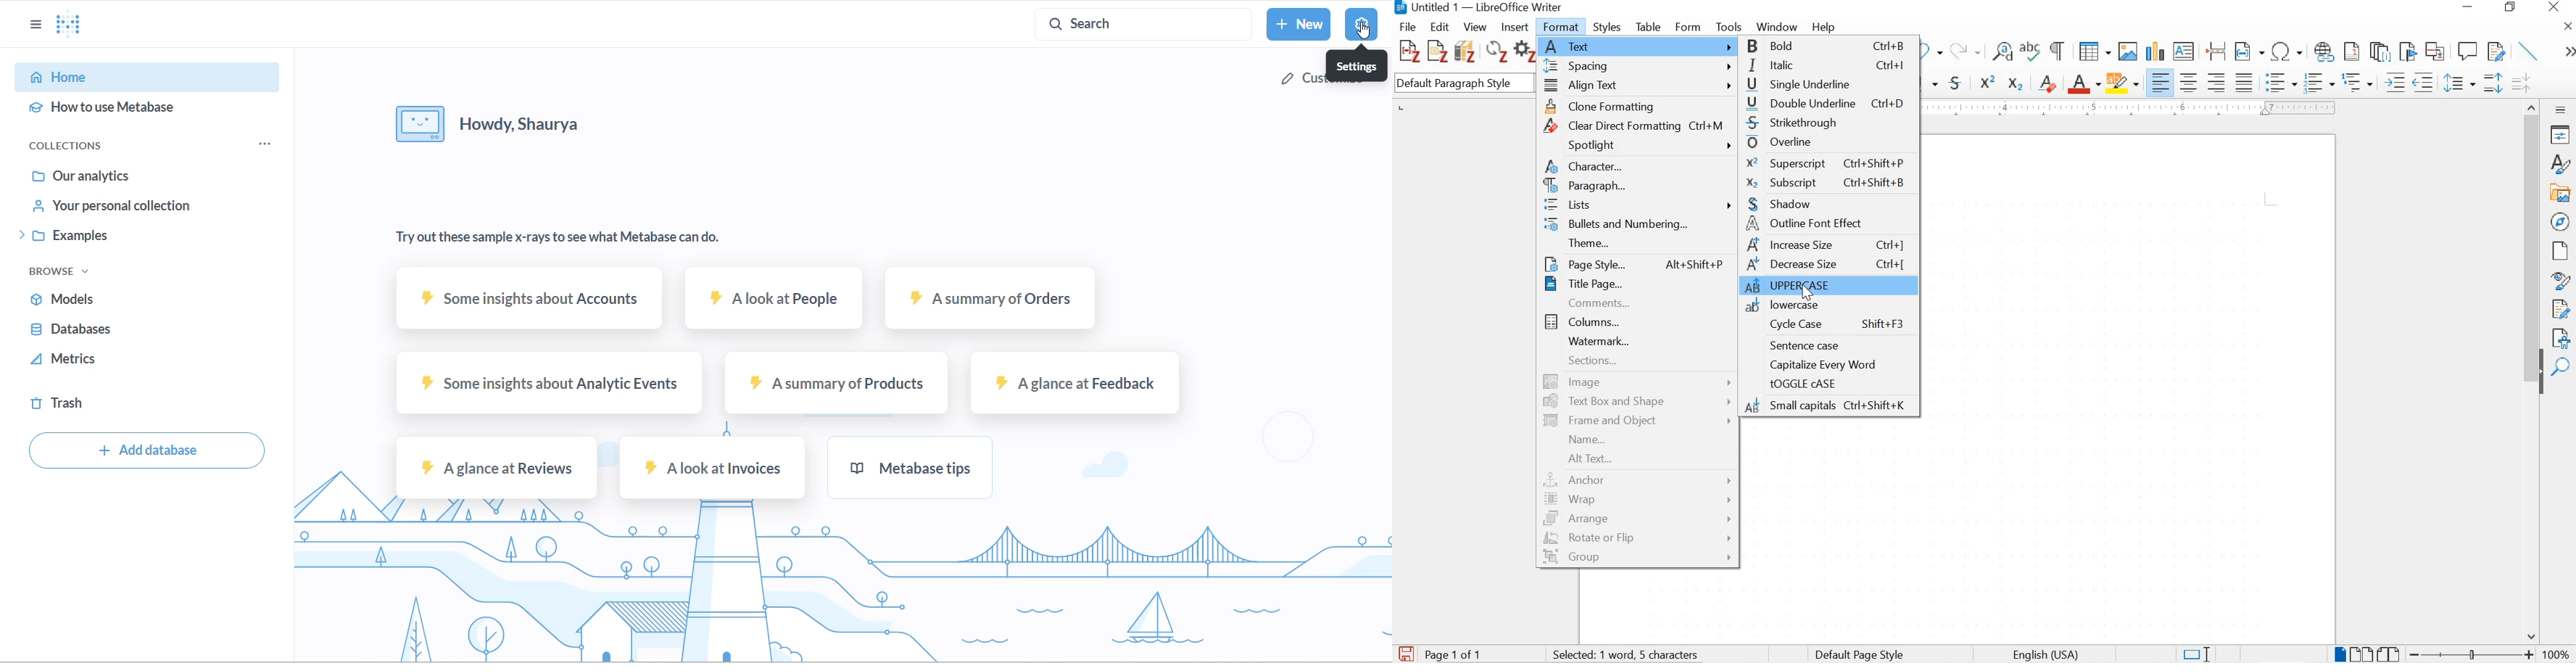 Image resolution: width=2576 pixels, height=672 pixels. I want to click on track changes function, so click(2495, 50).